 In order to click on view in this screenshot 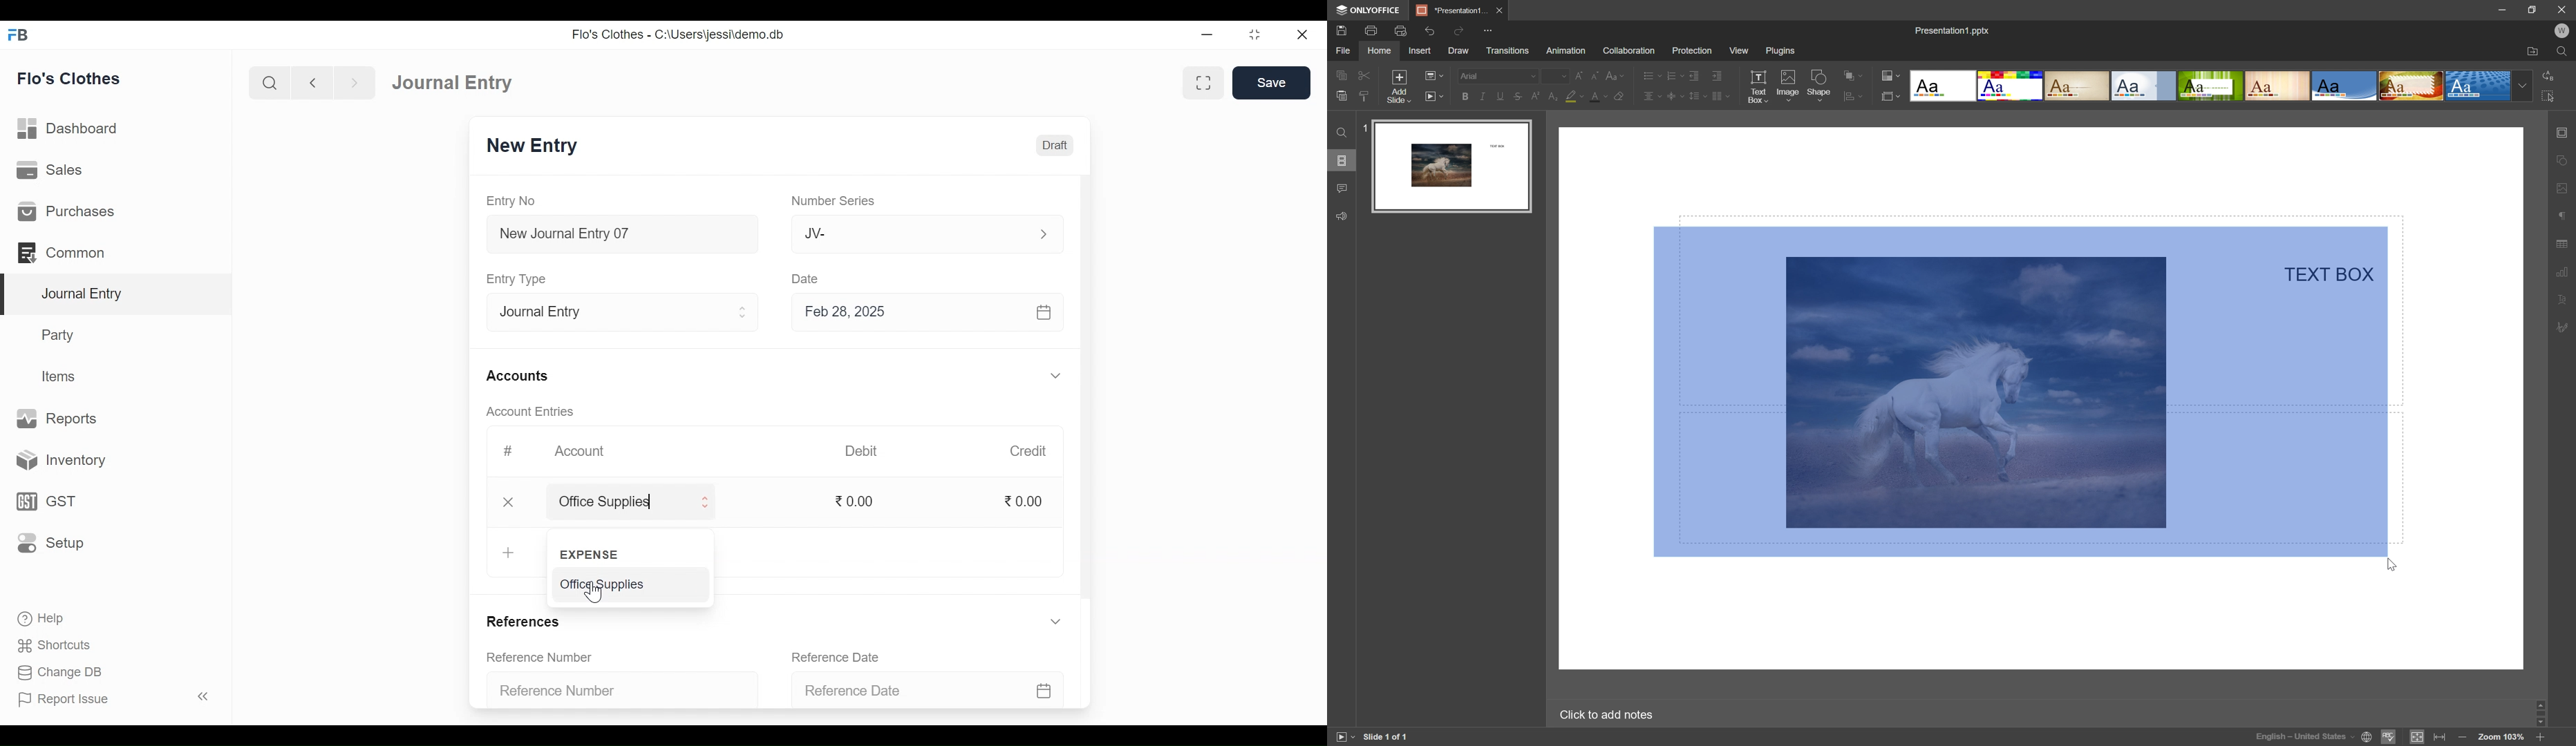, I will do `click(1738, 50)`.